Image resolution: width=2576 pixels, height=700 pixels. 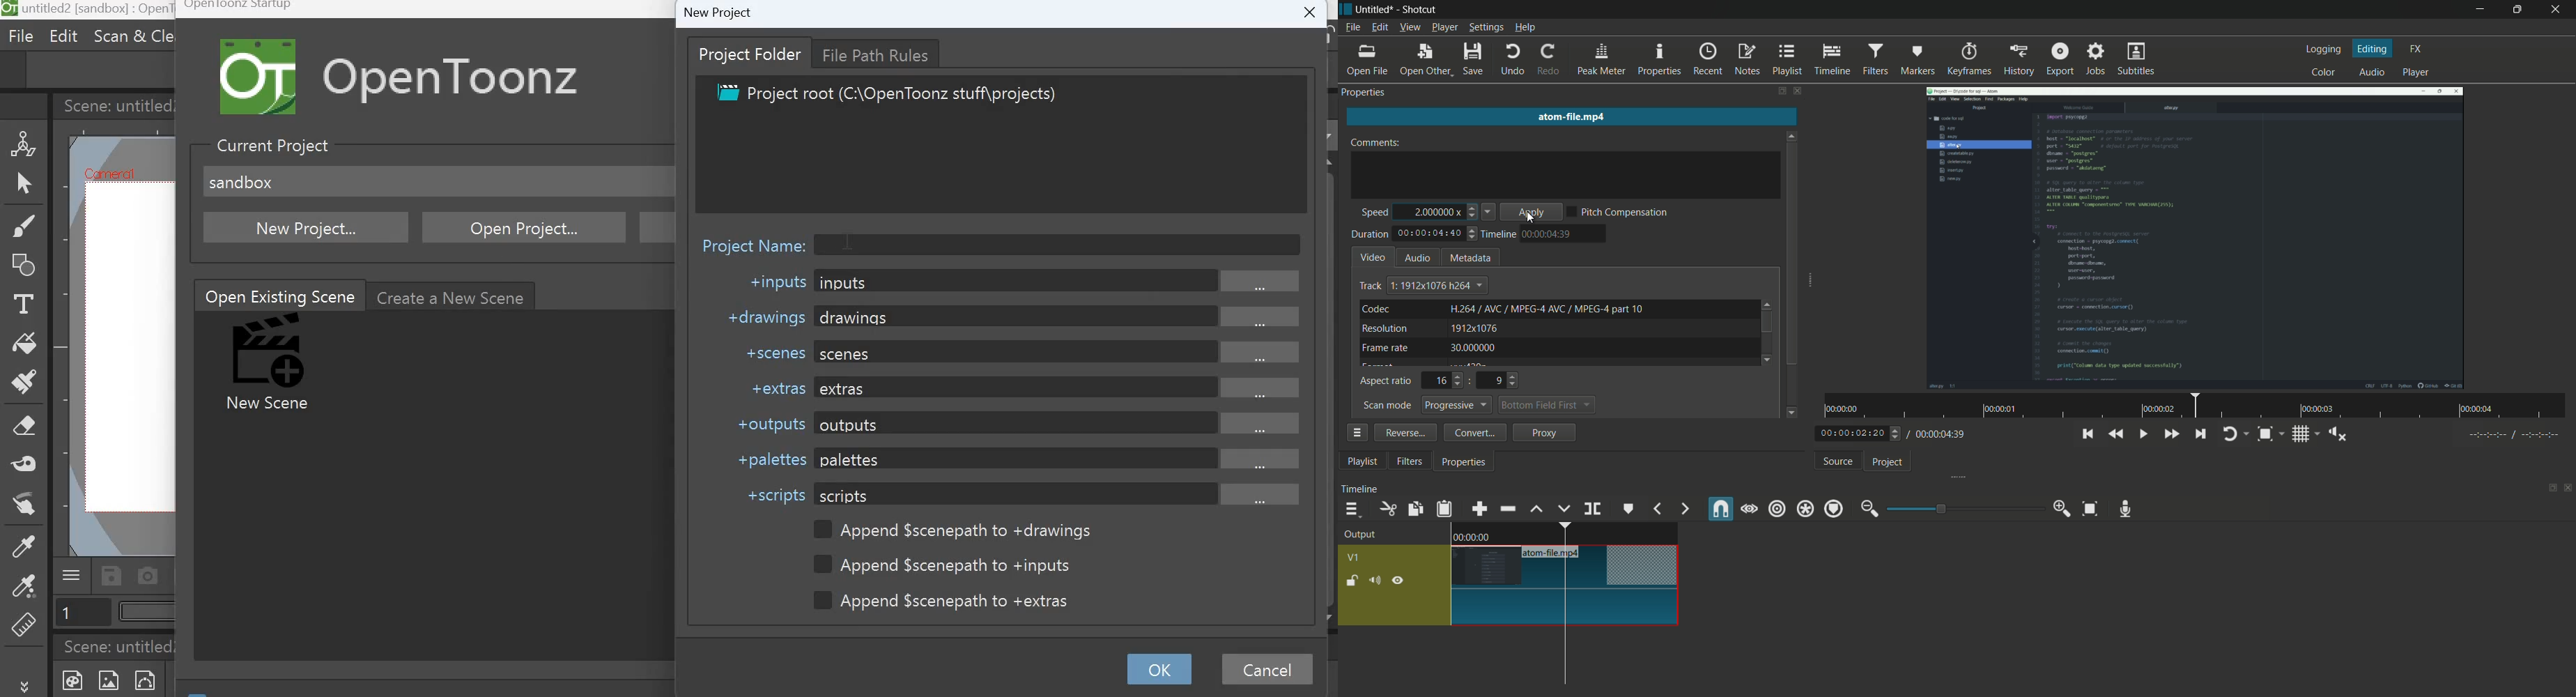 What do you see at coordinates (1475, 328) in the screenshot?
I see `1912` at bounding box center [1475, 328].